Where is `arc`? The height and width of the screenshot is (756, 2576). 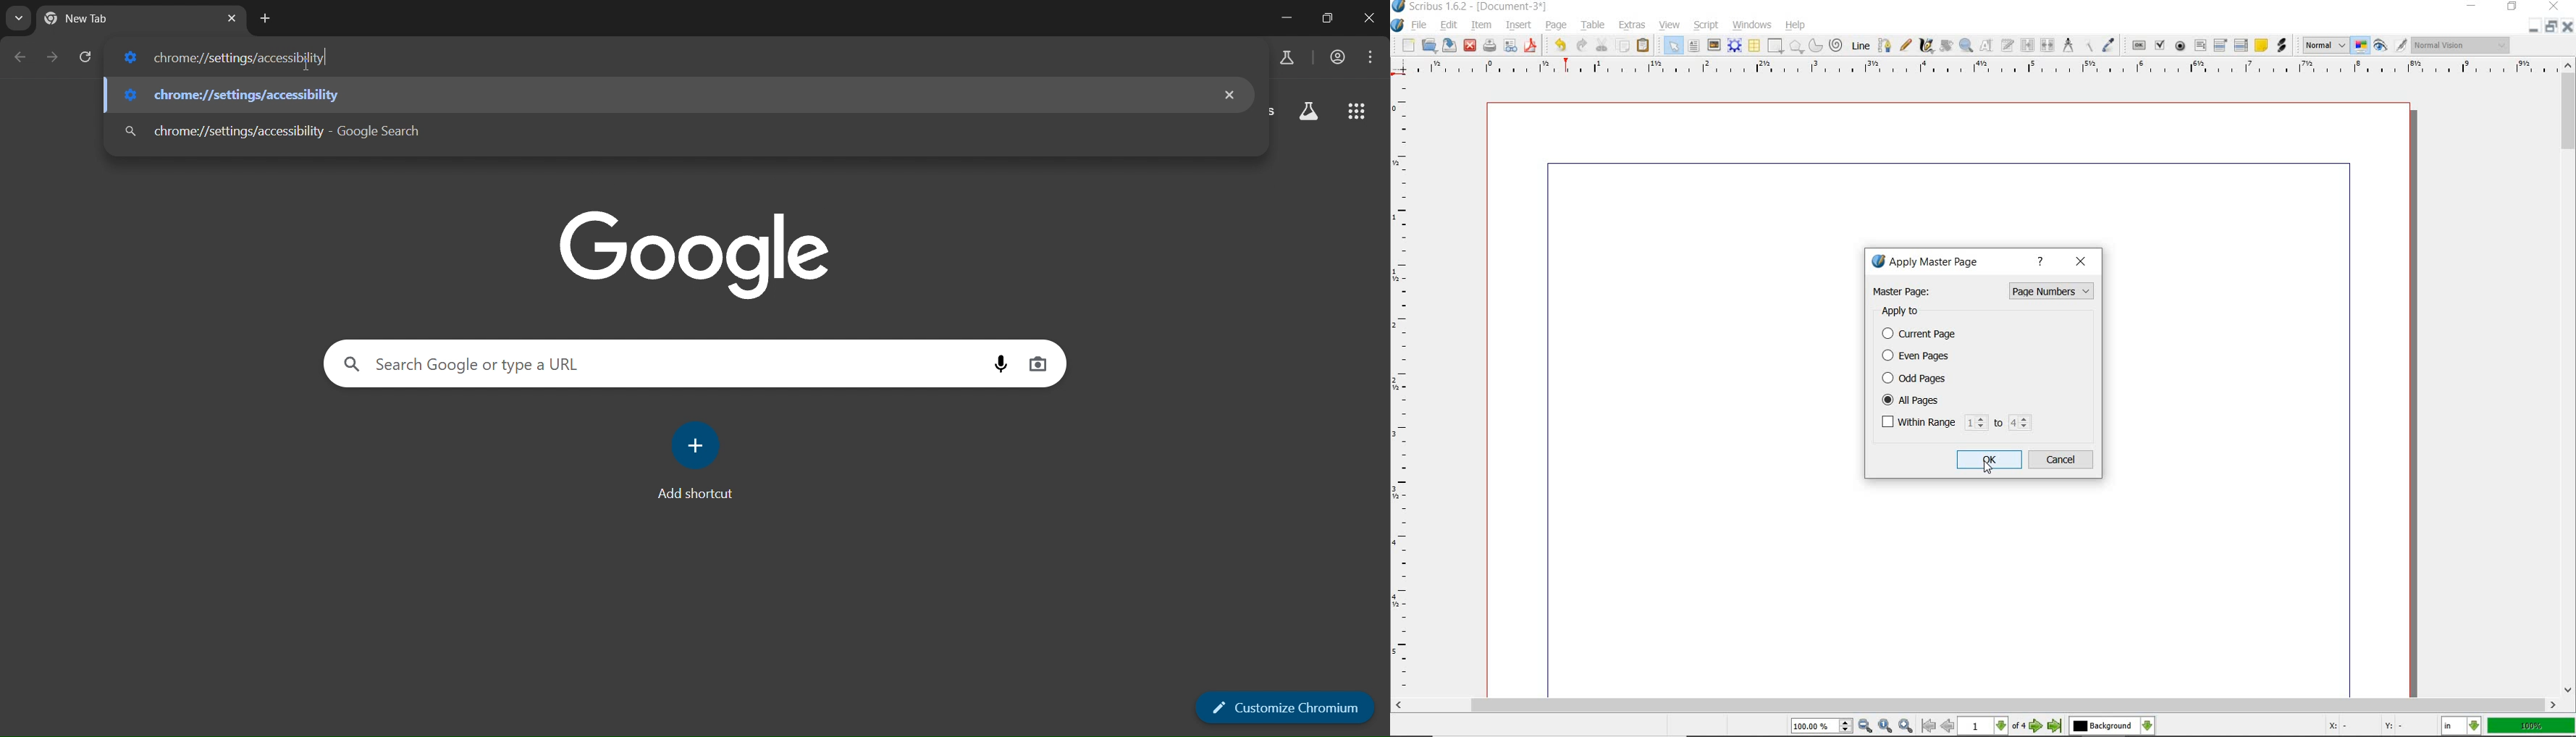 arc is located at coordinates (1814, 45).